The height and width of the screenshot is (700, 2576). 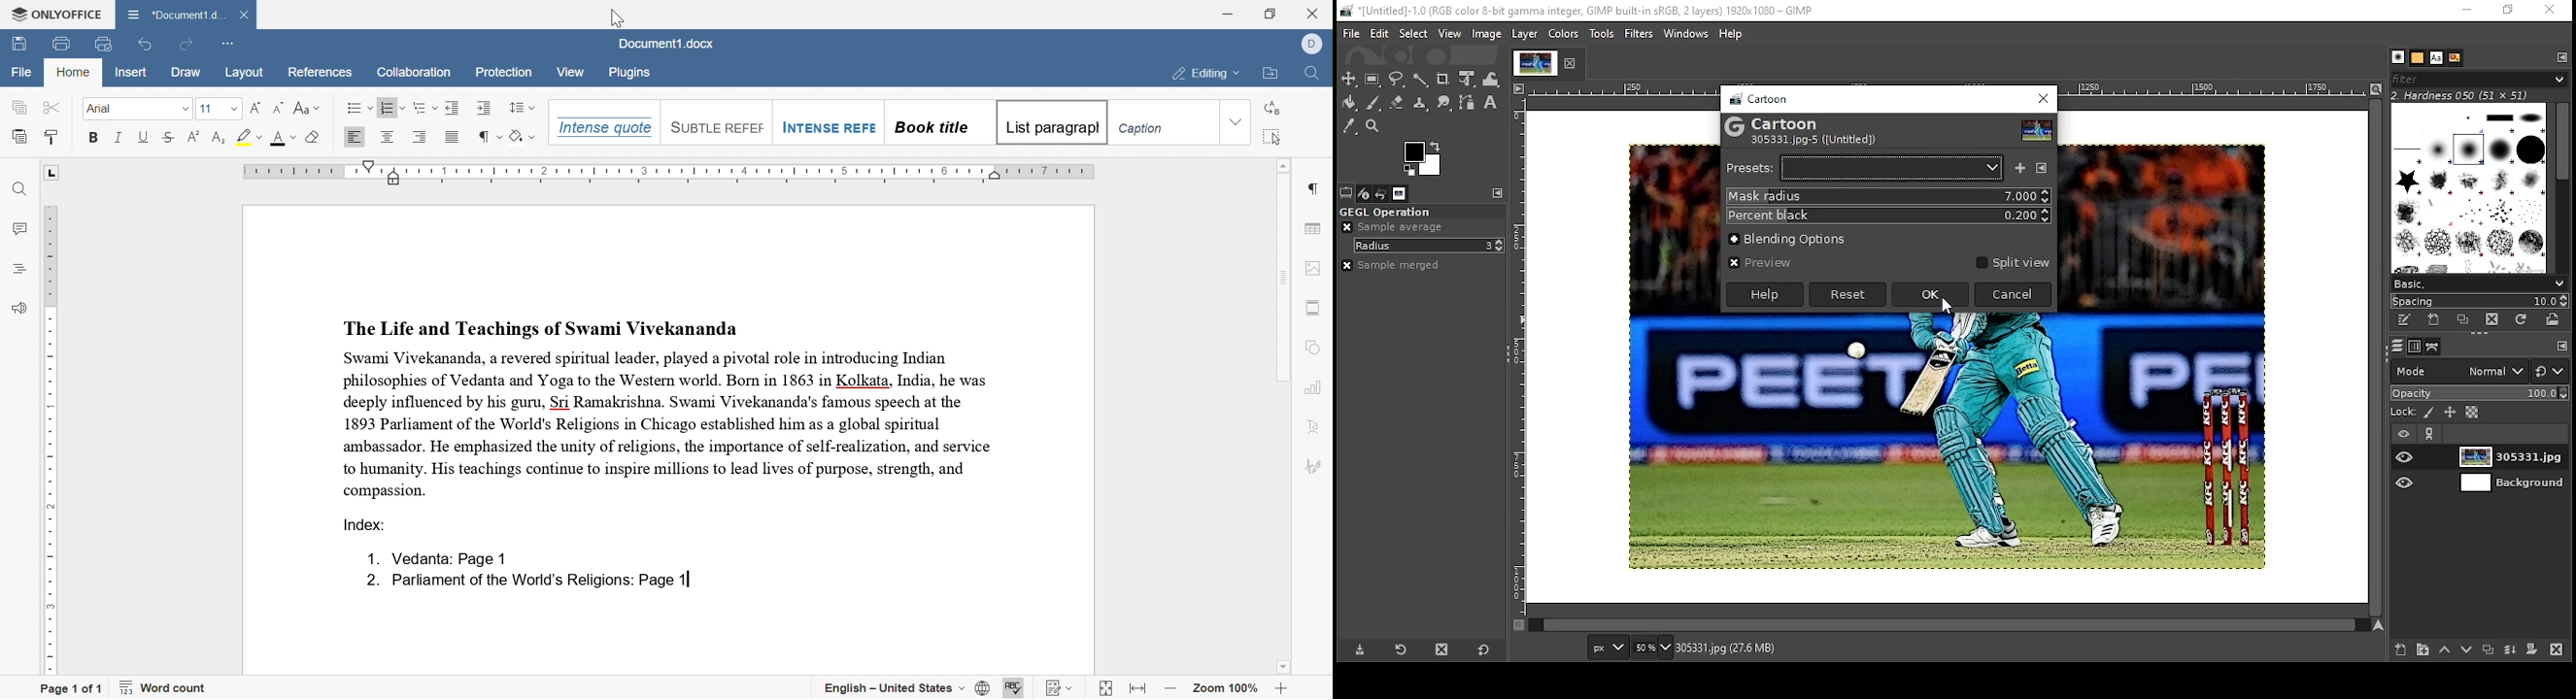 What do you see at coordinates (936, 124) in the screenshot?
I see `book title` at bounding box center [936, 124].